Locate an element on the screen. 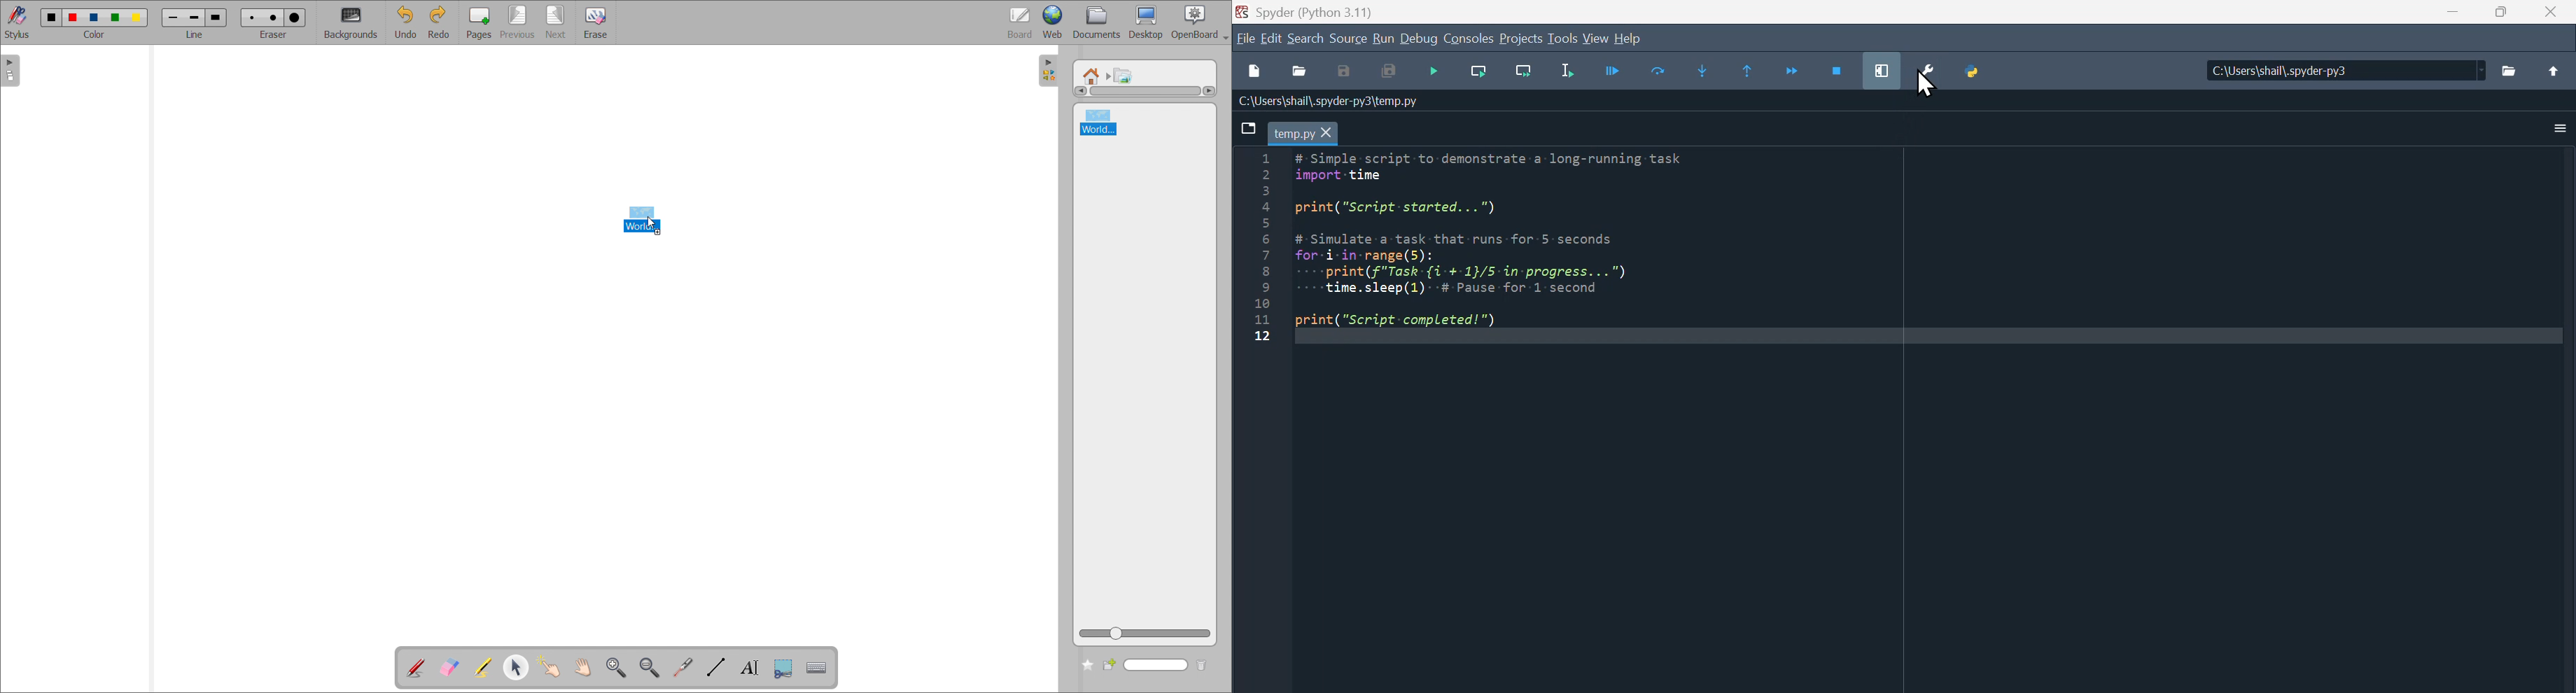 The image size is (2576, 700). Python path manager is located at coordinates (1976, 69).